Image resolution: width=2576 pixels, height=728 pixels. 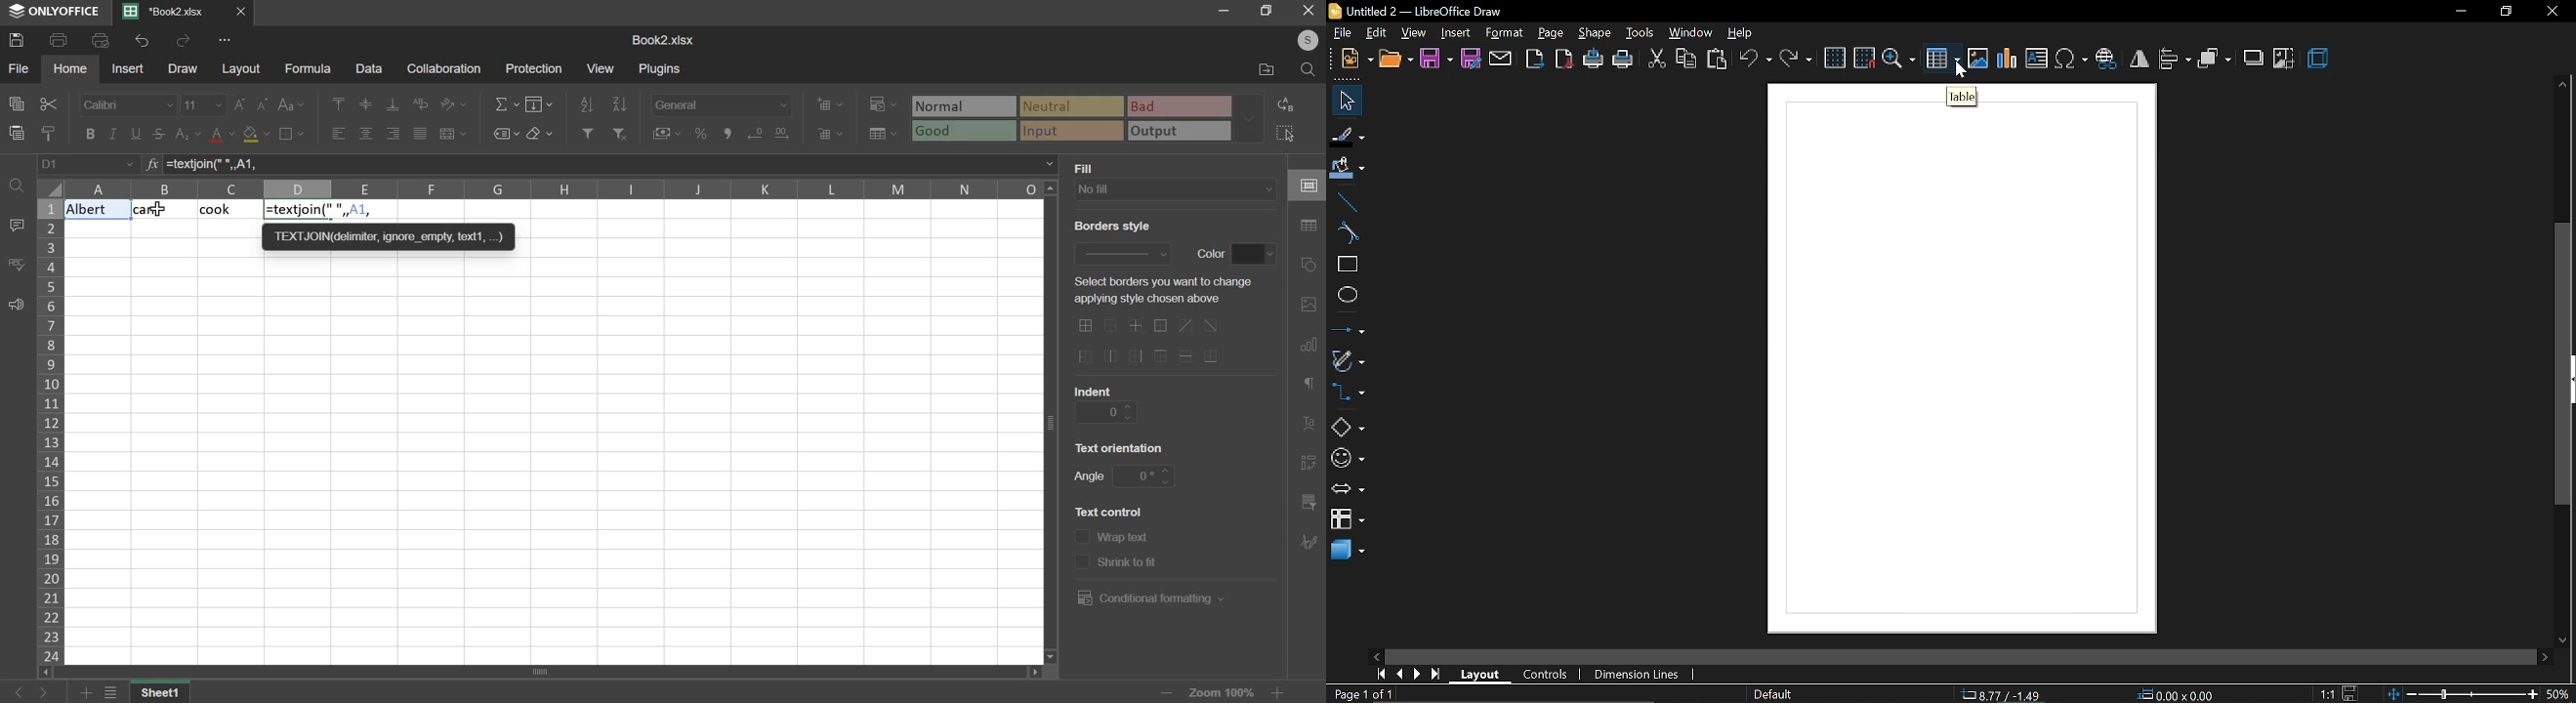 I want to click on signature, so click(x=1309, y=541).